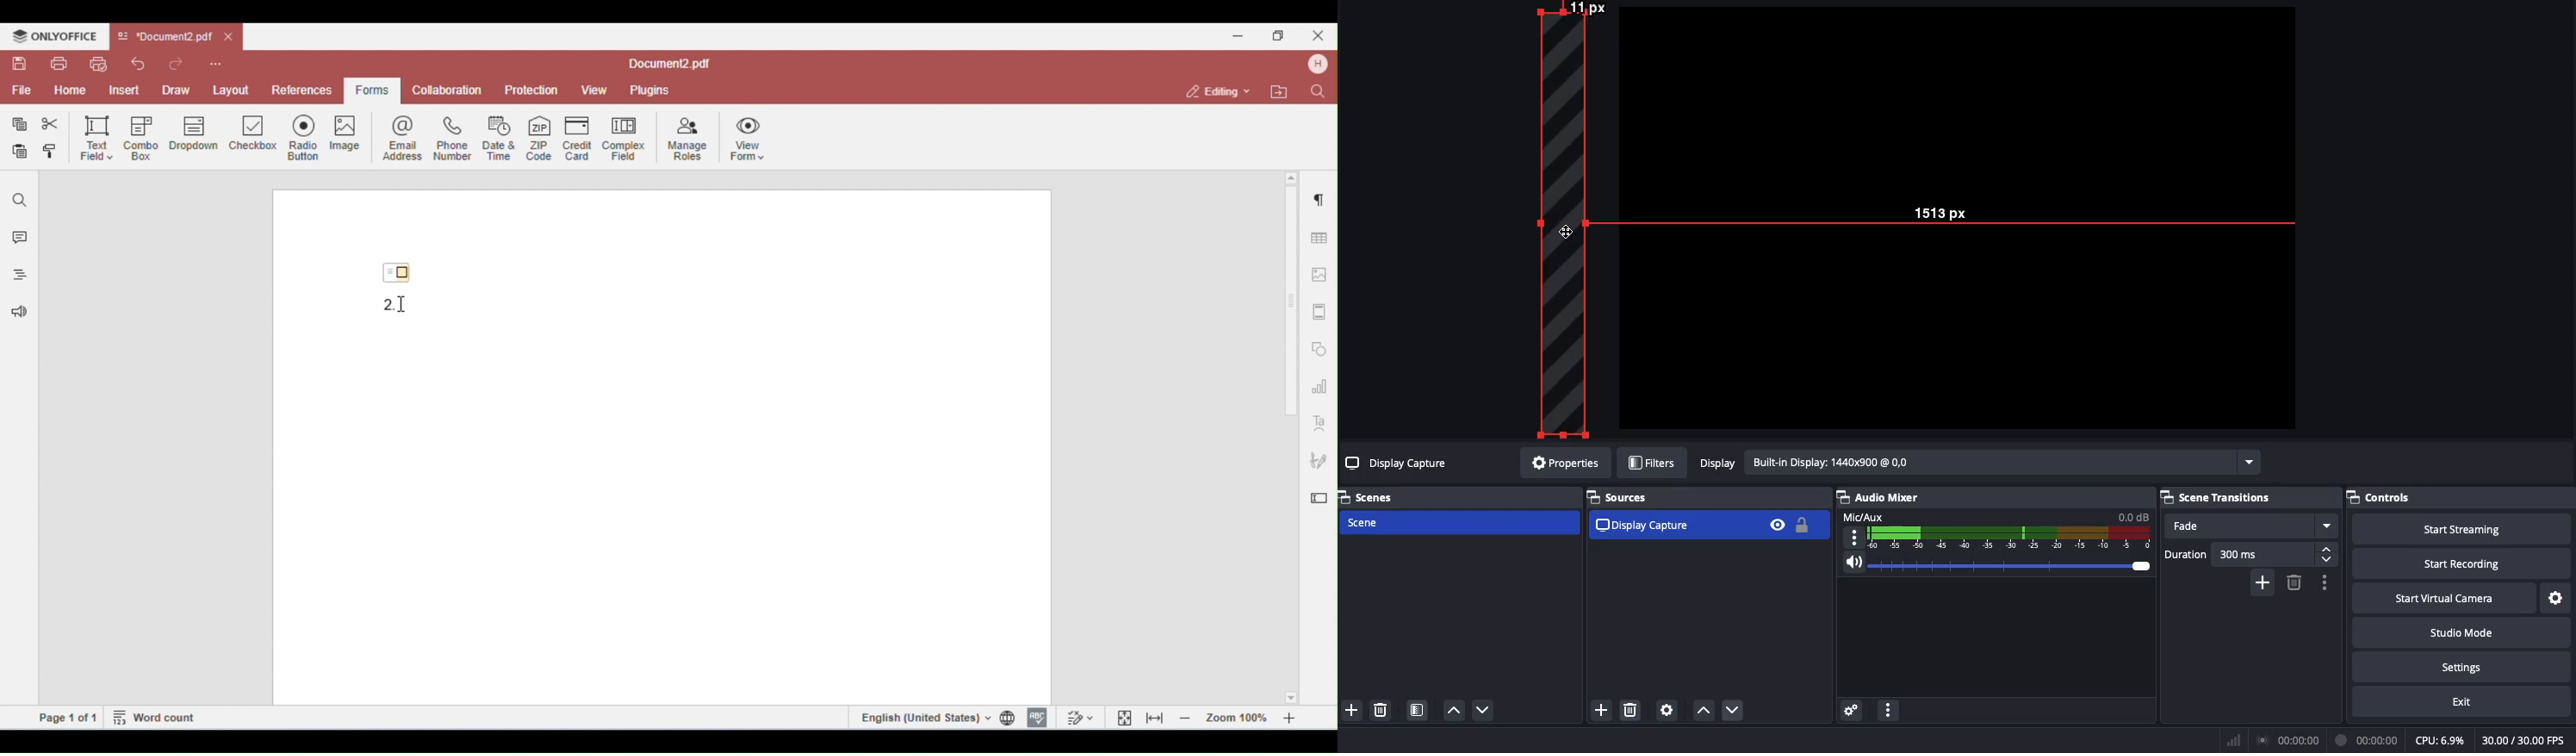 The width and height of the screenshot is (2576, 756). What do you see at coordinates (1600, 712) in the screenshot?
I see `Add` at bounding box center [1600, 712].